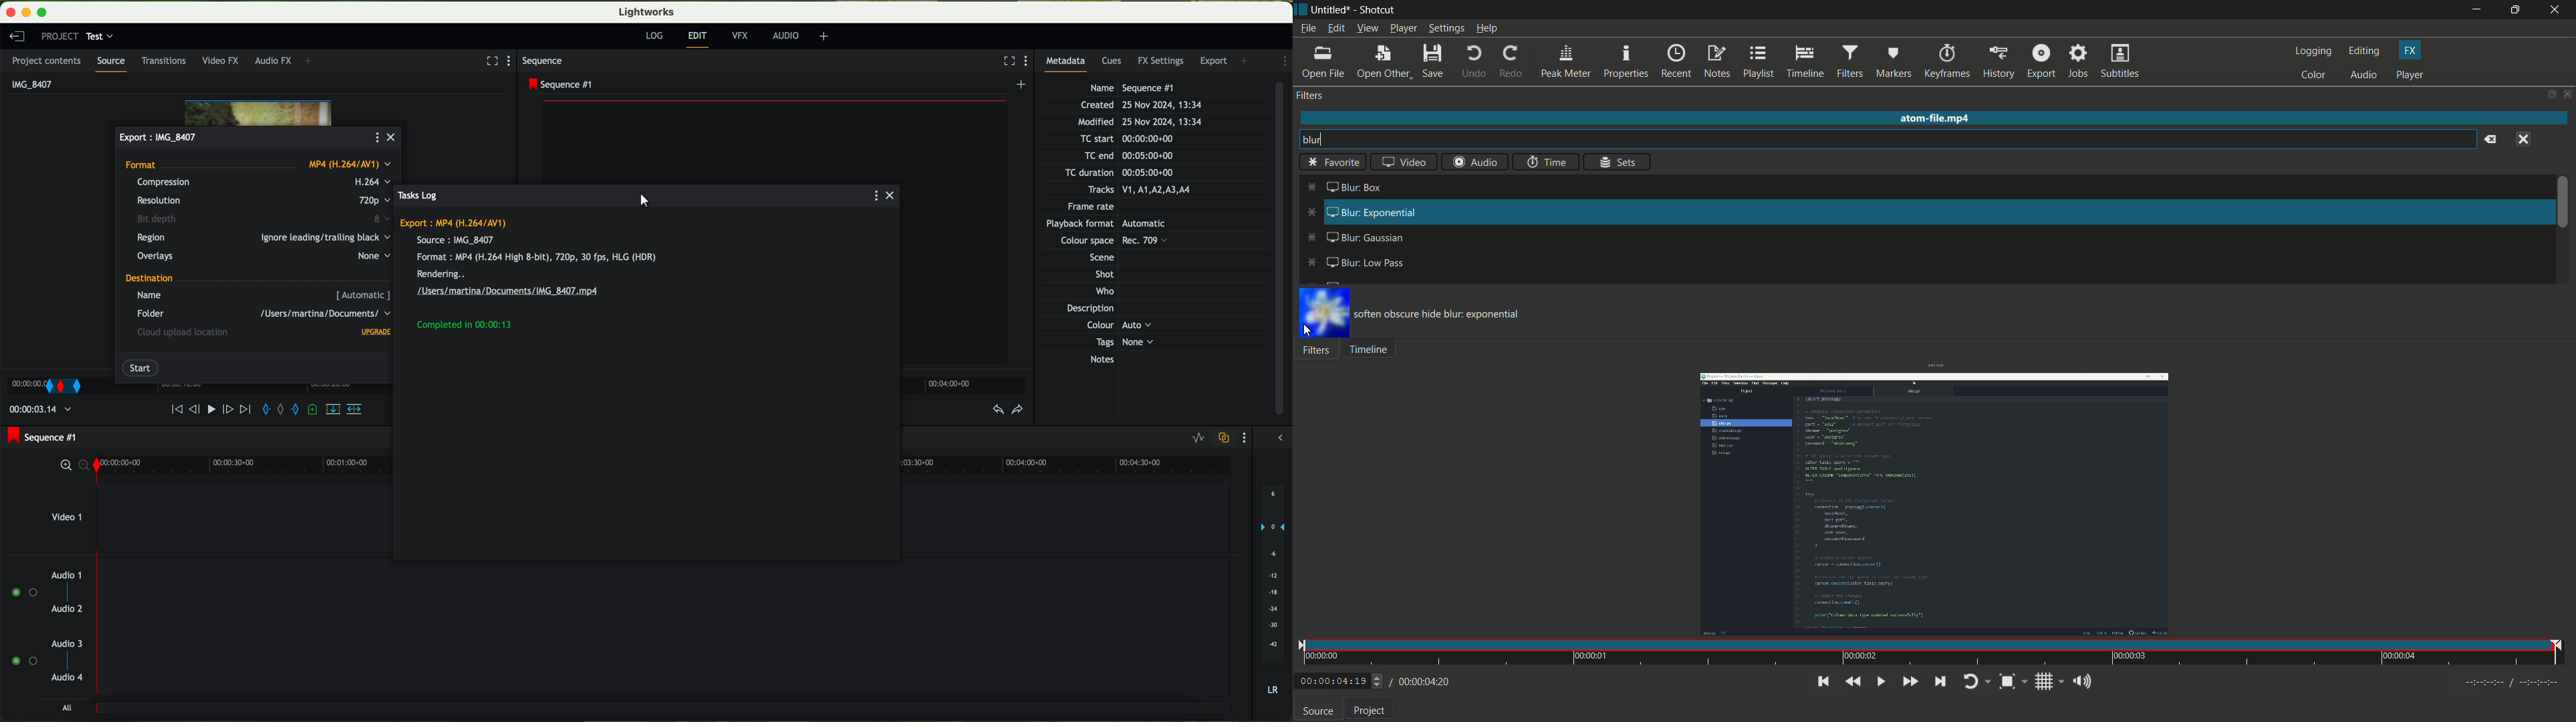 This screenshot has height=728, width=2576. What do you see at coordinates (1404, 29) in the screenshot?
I see `player menu` at bounding box center [1404, 29].